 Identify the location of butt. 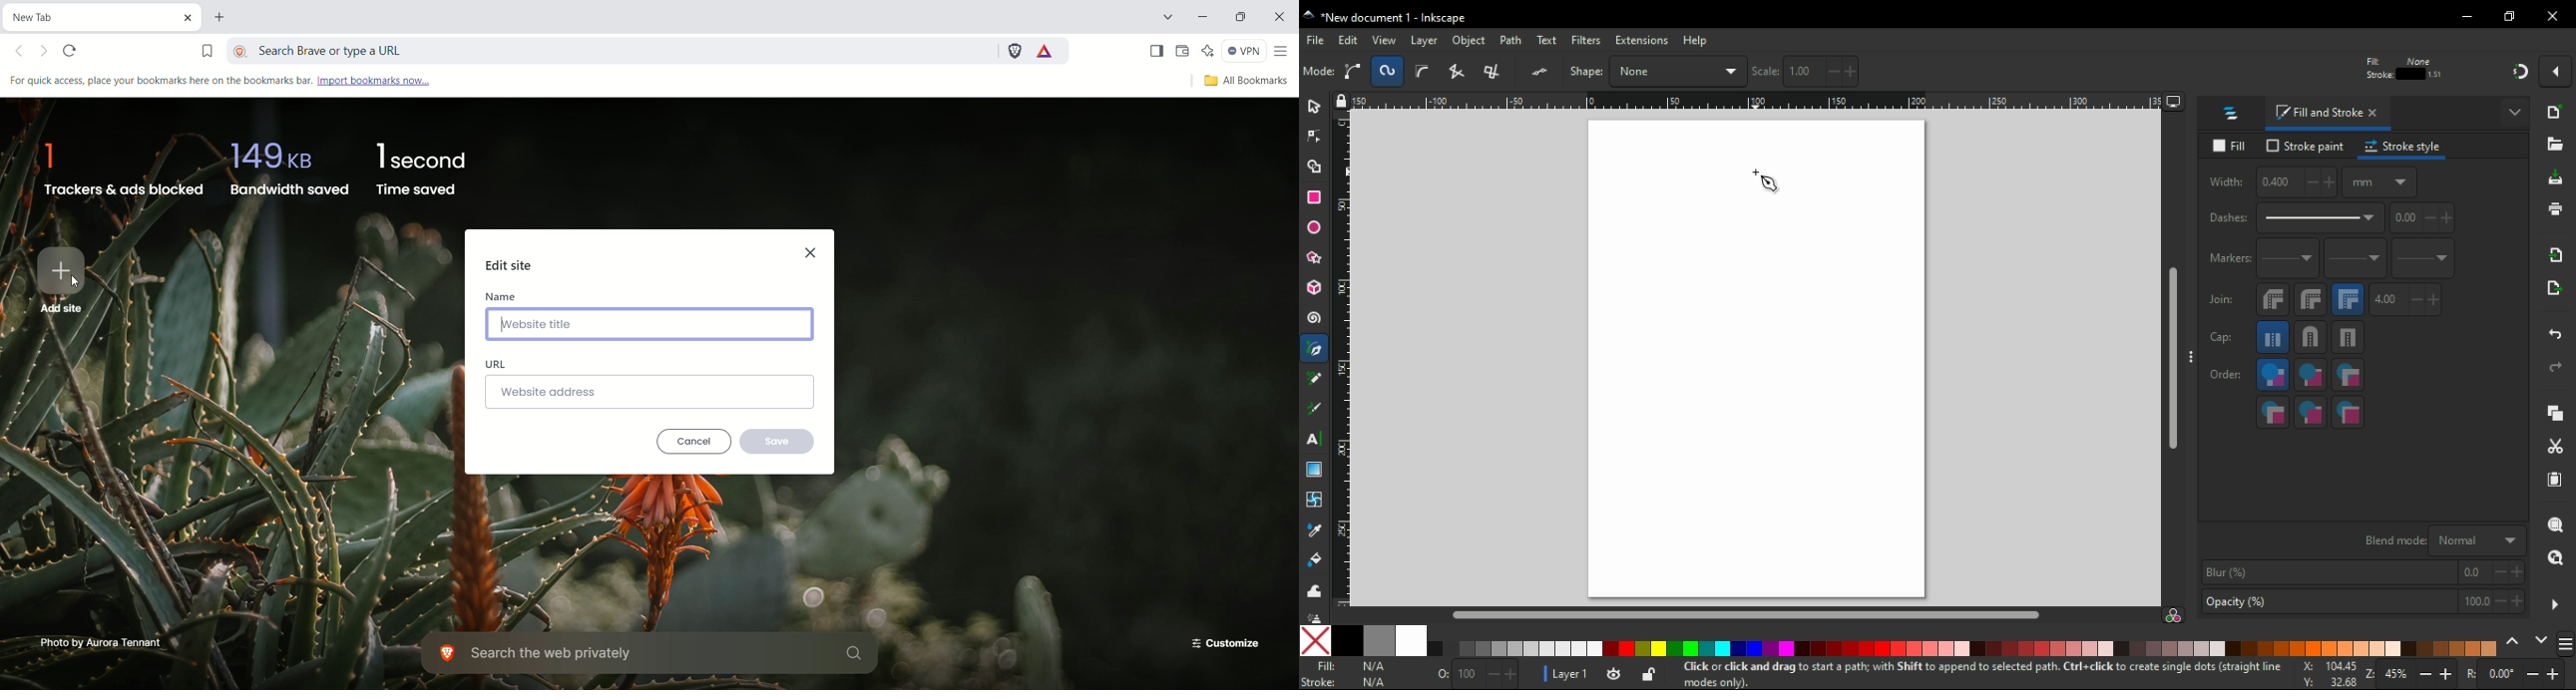
(2274, 337).